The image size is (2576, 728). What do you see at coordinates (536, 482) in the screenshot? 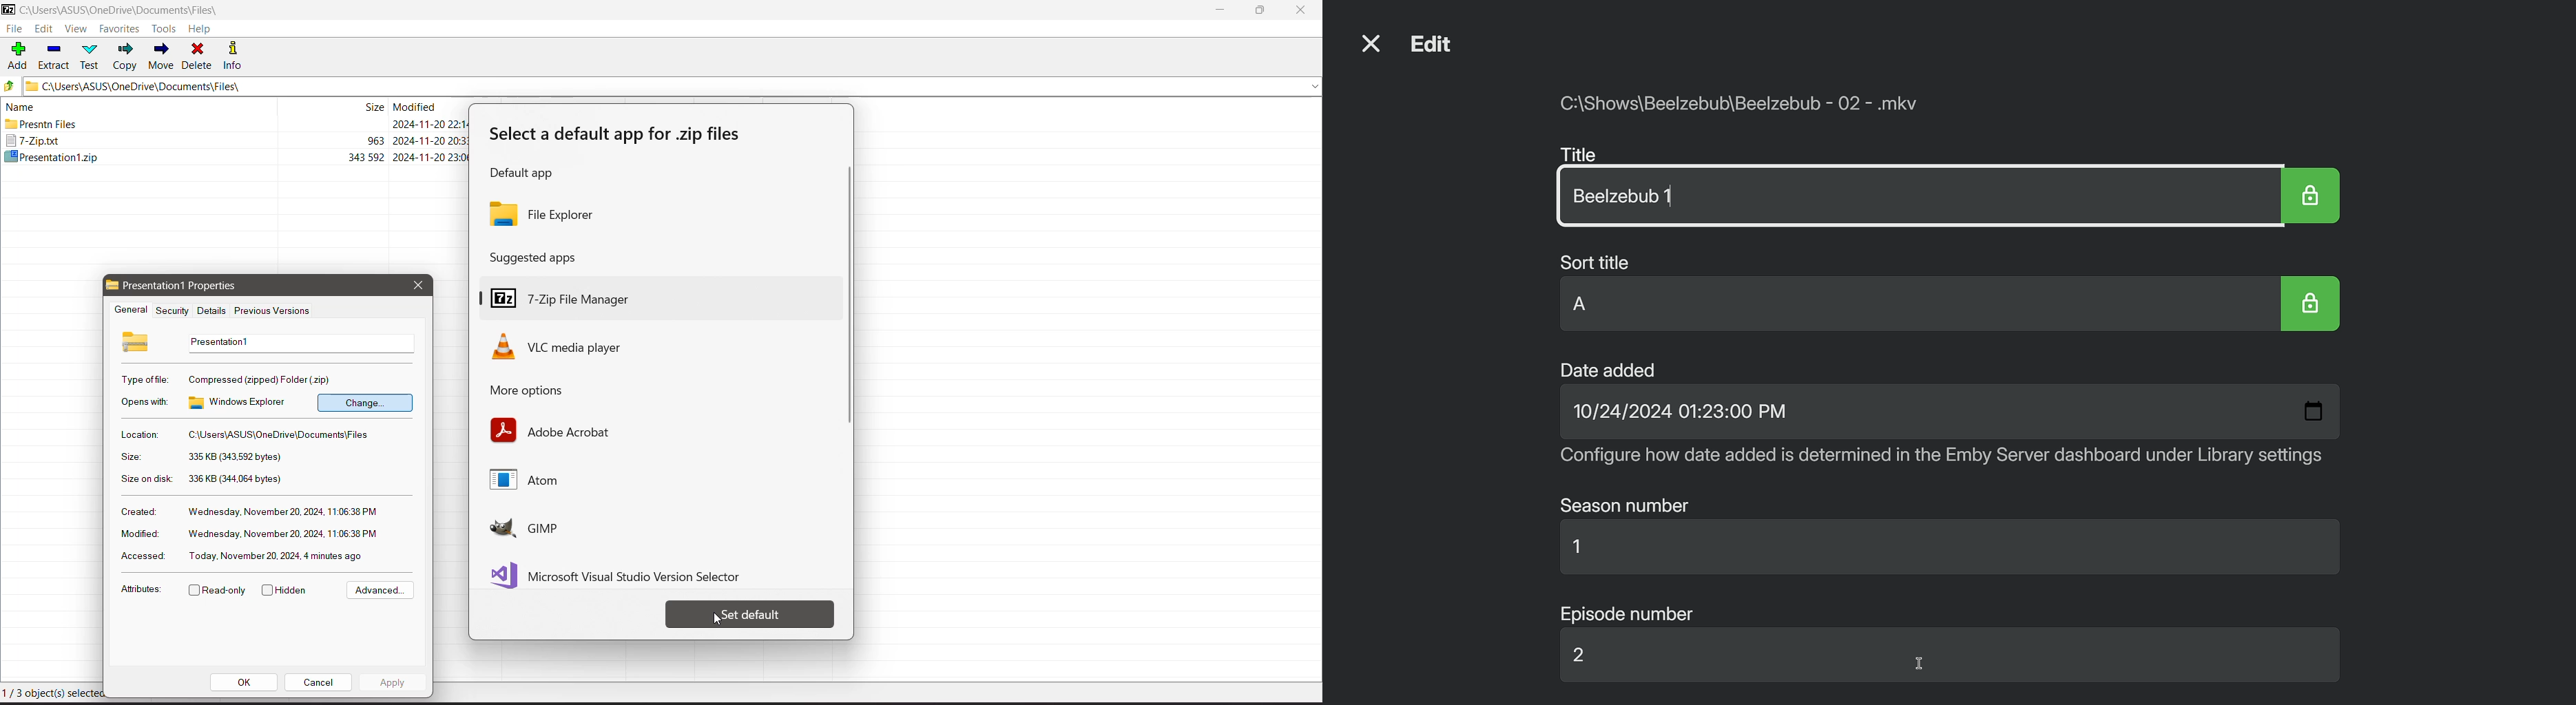
I see `Atom` at bounding box center [536, 482].